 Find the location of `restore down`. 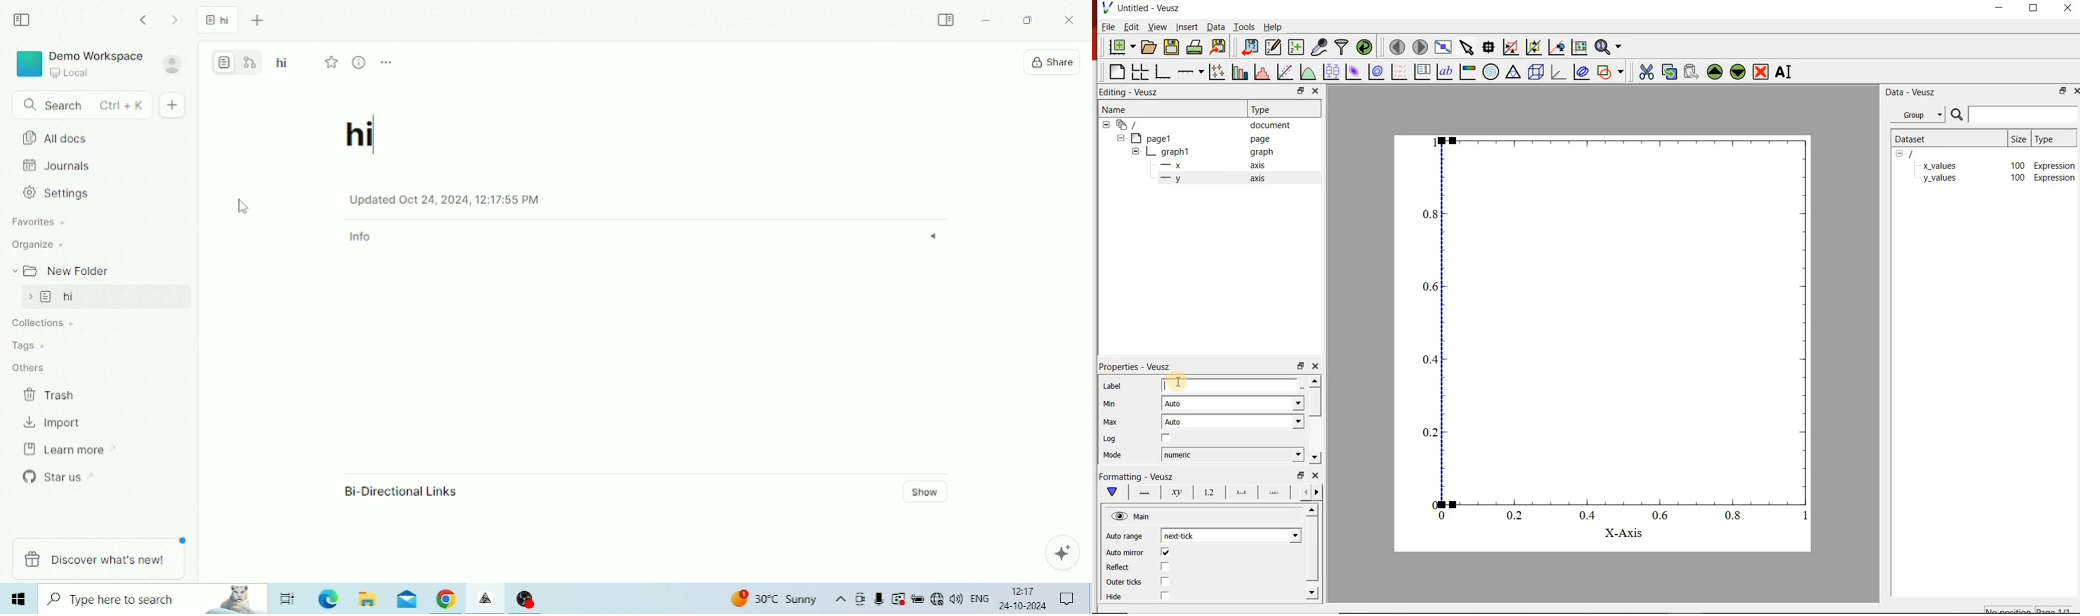

restore down is located at coordinates (2060, 91).